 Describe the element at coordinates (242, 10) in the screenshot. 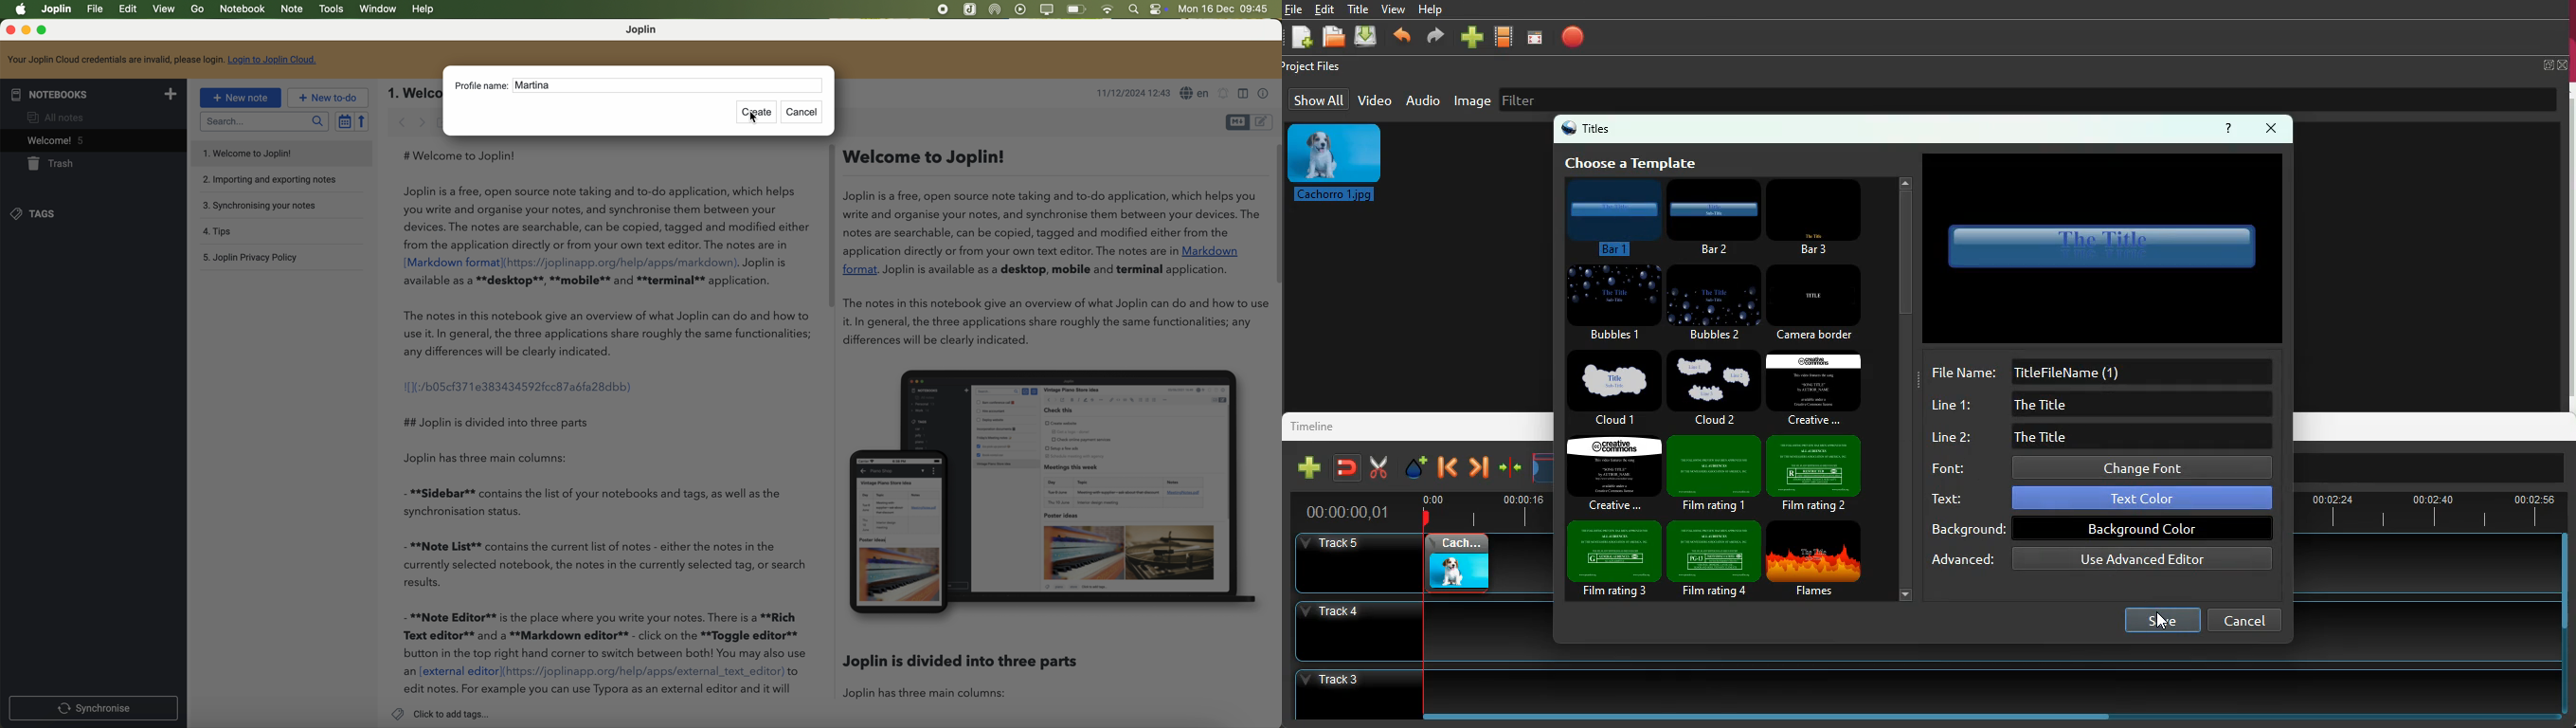

I see `notebook` at that location.